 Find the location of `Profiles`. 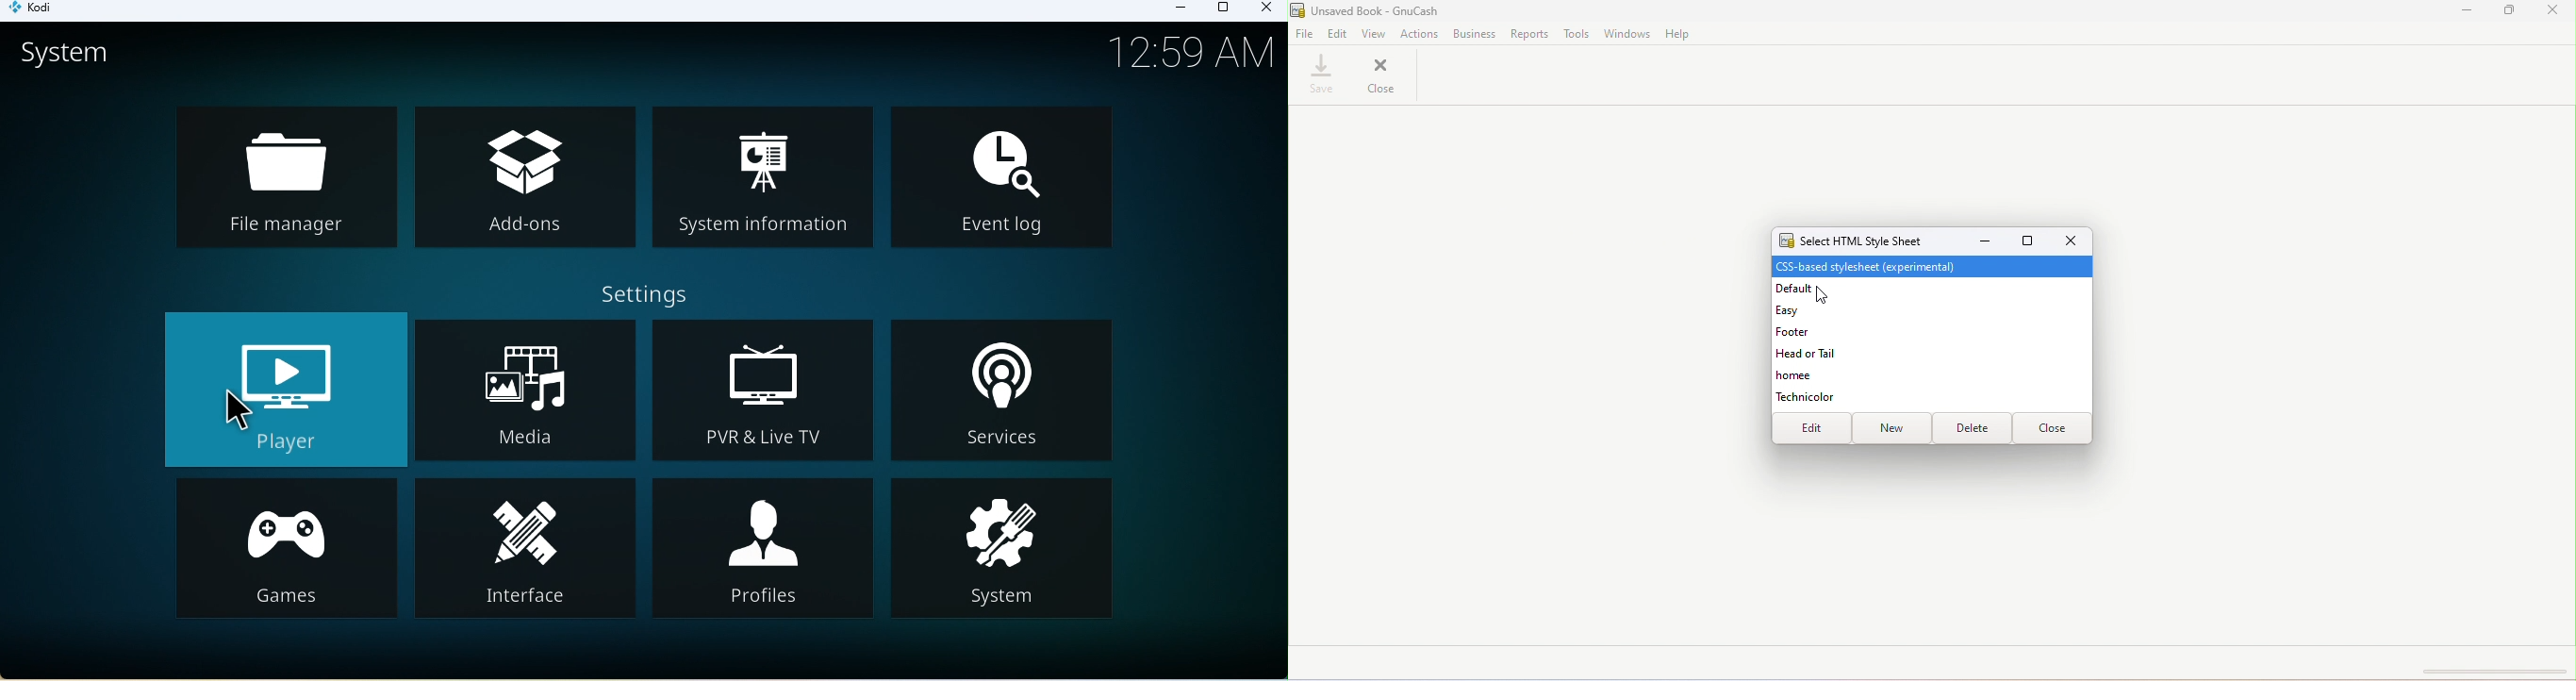

Profiles is located at coordinates (767, 554).